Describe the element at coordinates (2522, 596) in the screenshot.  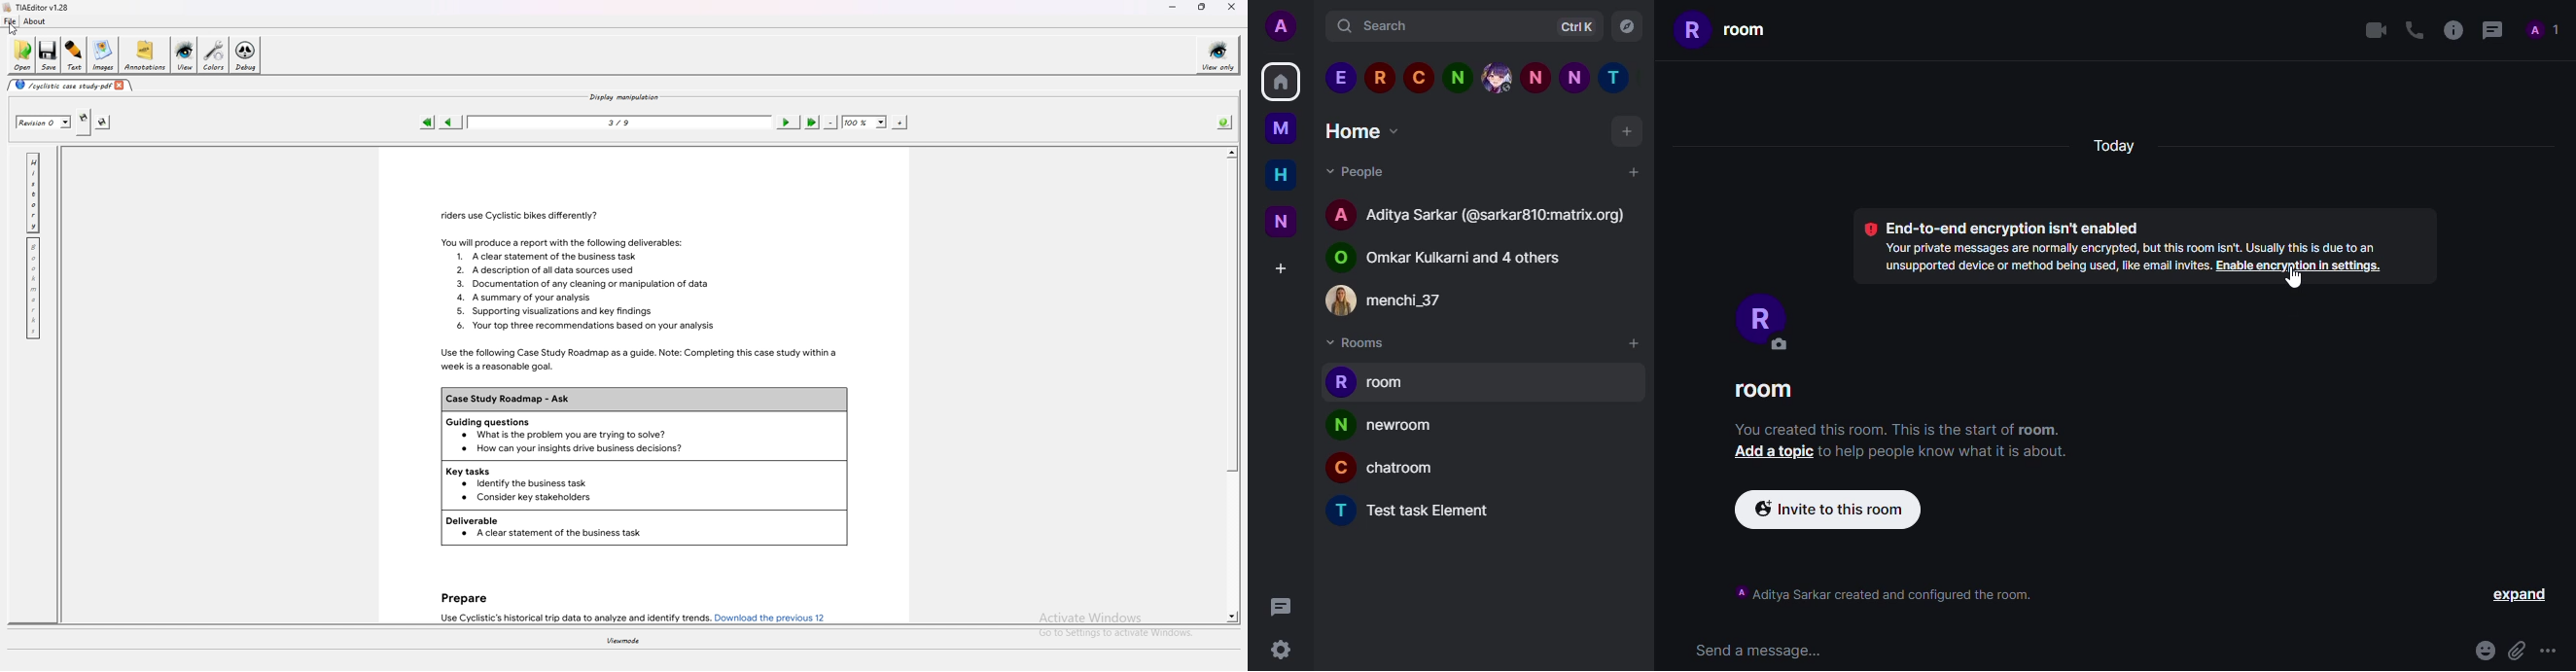
I see `expand` at that location.